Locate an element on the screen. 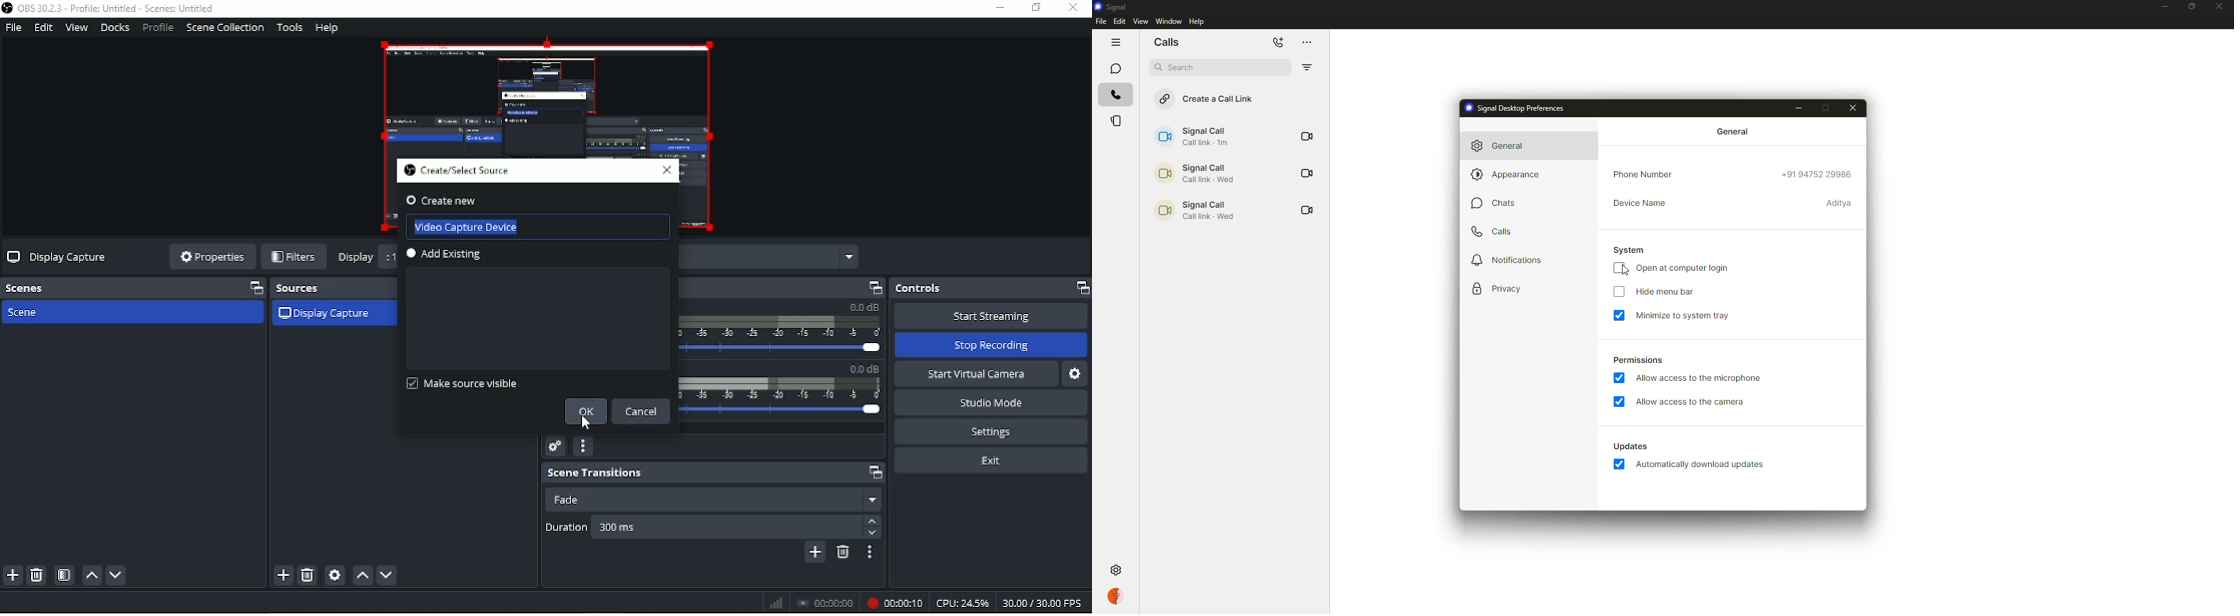  OK is located at coordinates (584, 413).